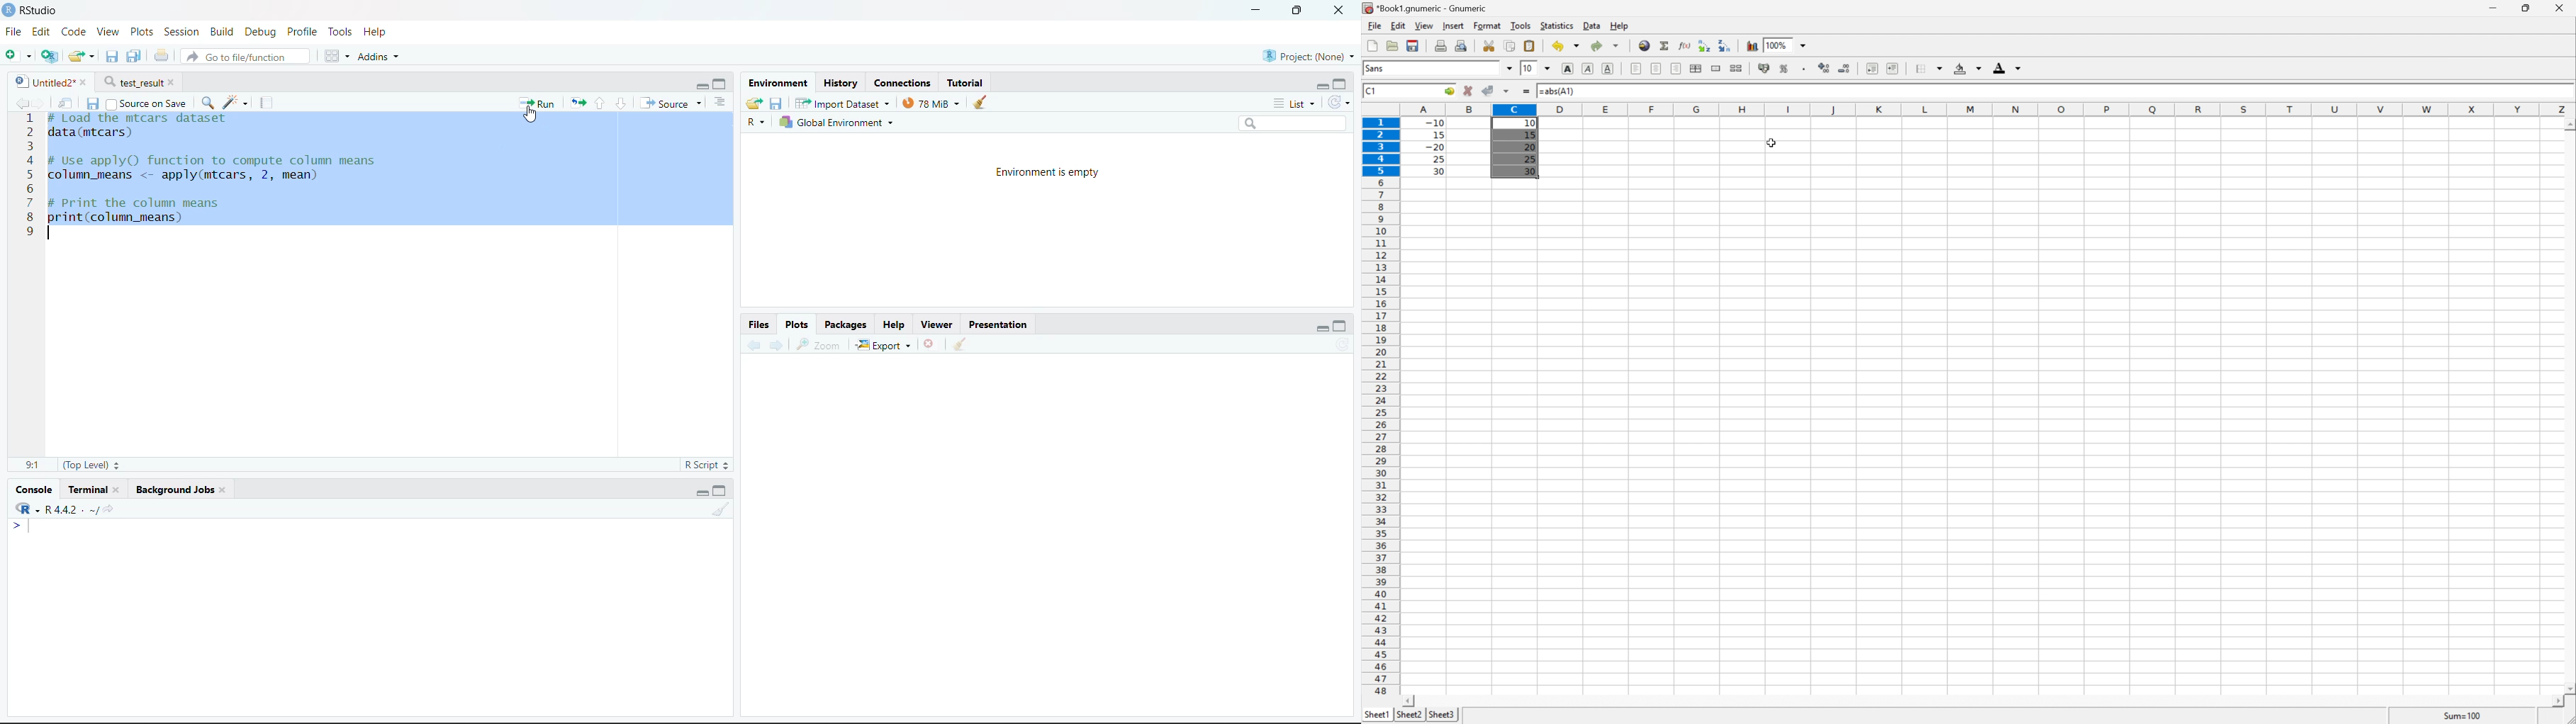 Image resolution: width=2576 pixels, height=728 pixels. Describe the element at coordinates (964, 342) in the screenshot. I see `Clear console (Ctrl +L)` at that location.